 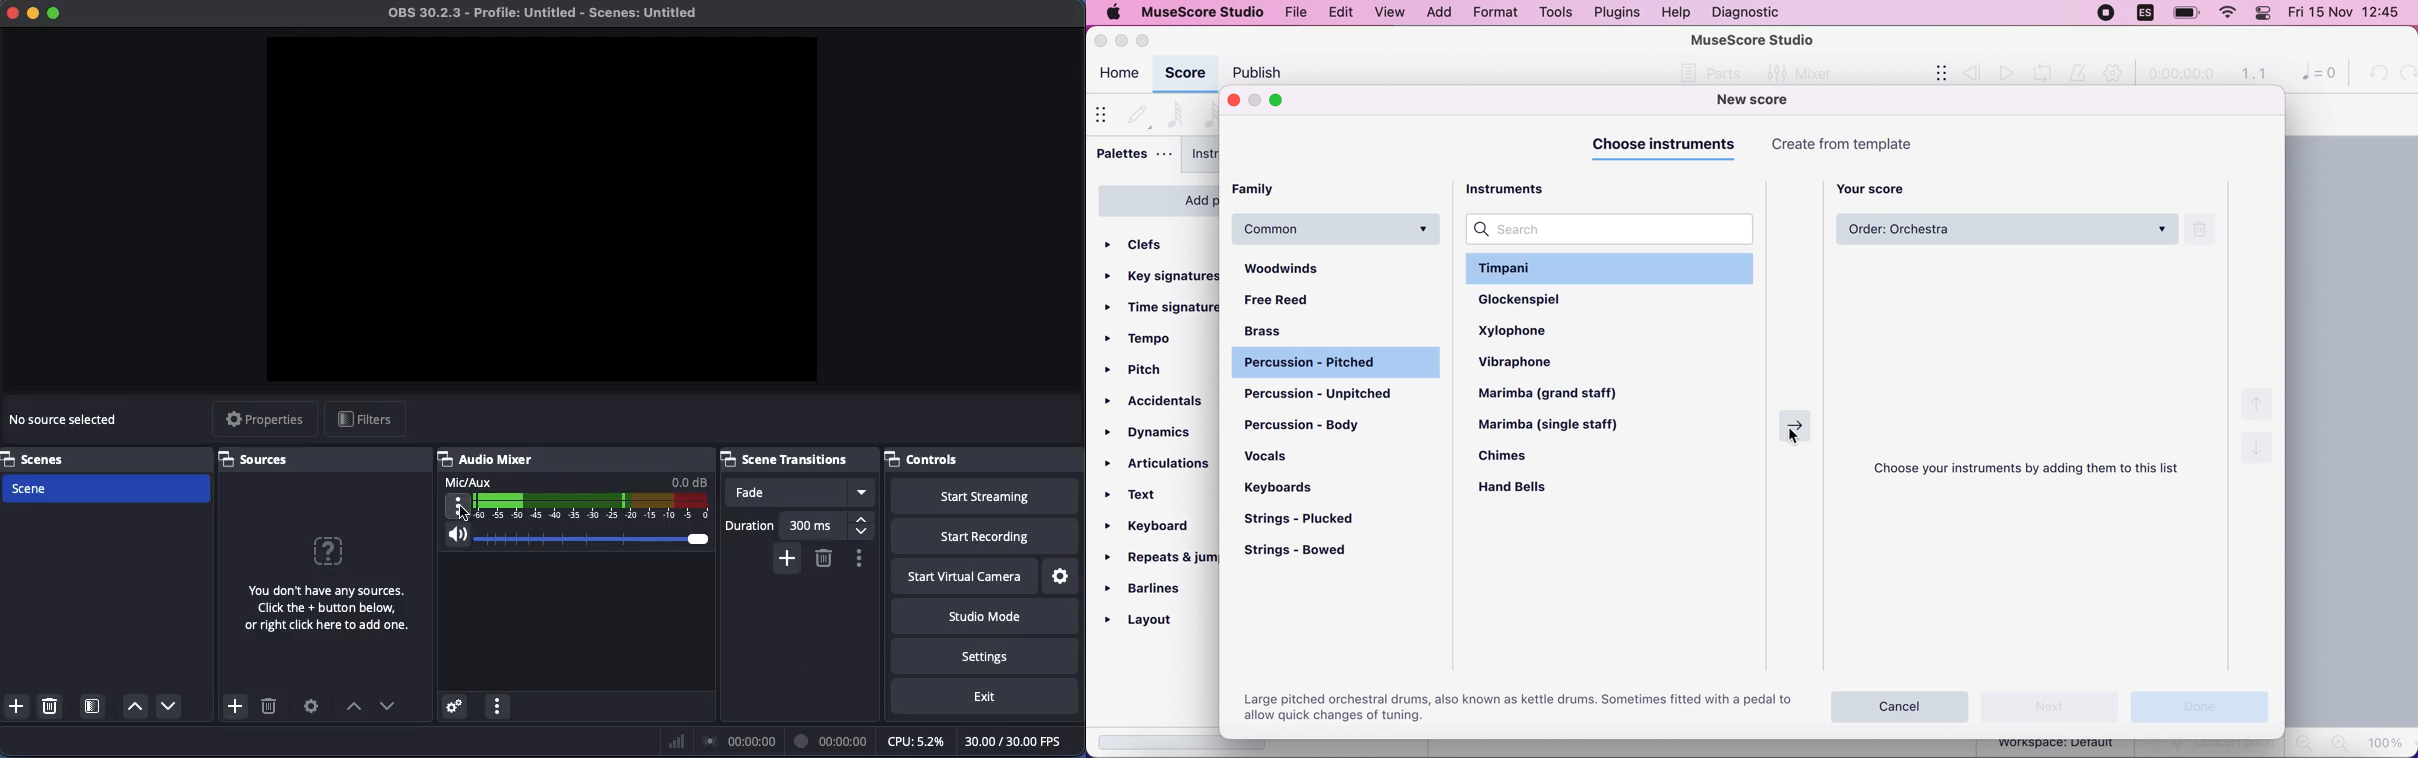 What do you see at coordinates (2198, 704) in the screenshot?
I see `done` at bounding box center [2198, 704].